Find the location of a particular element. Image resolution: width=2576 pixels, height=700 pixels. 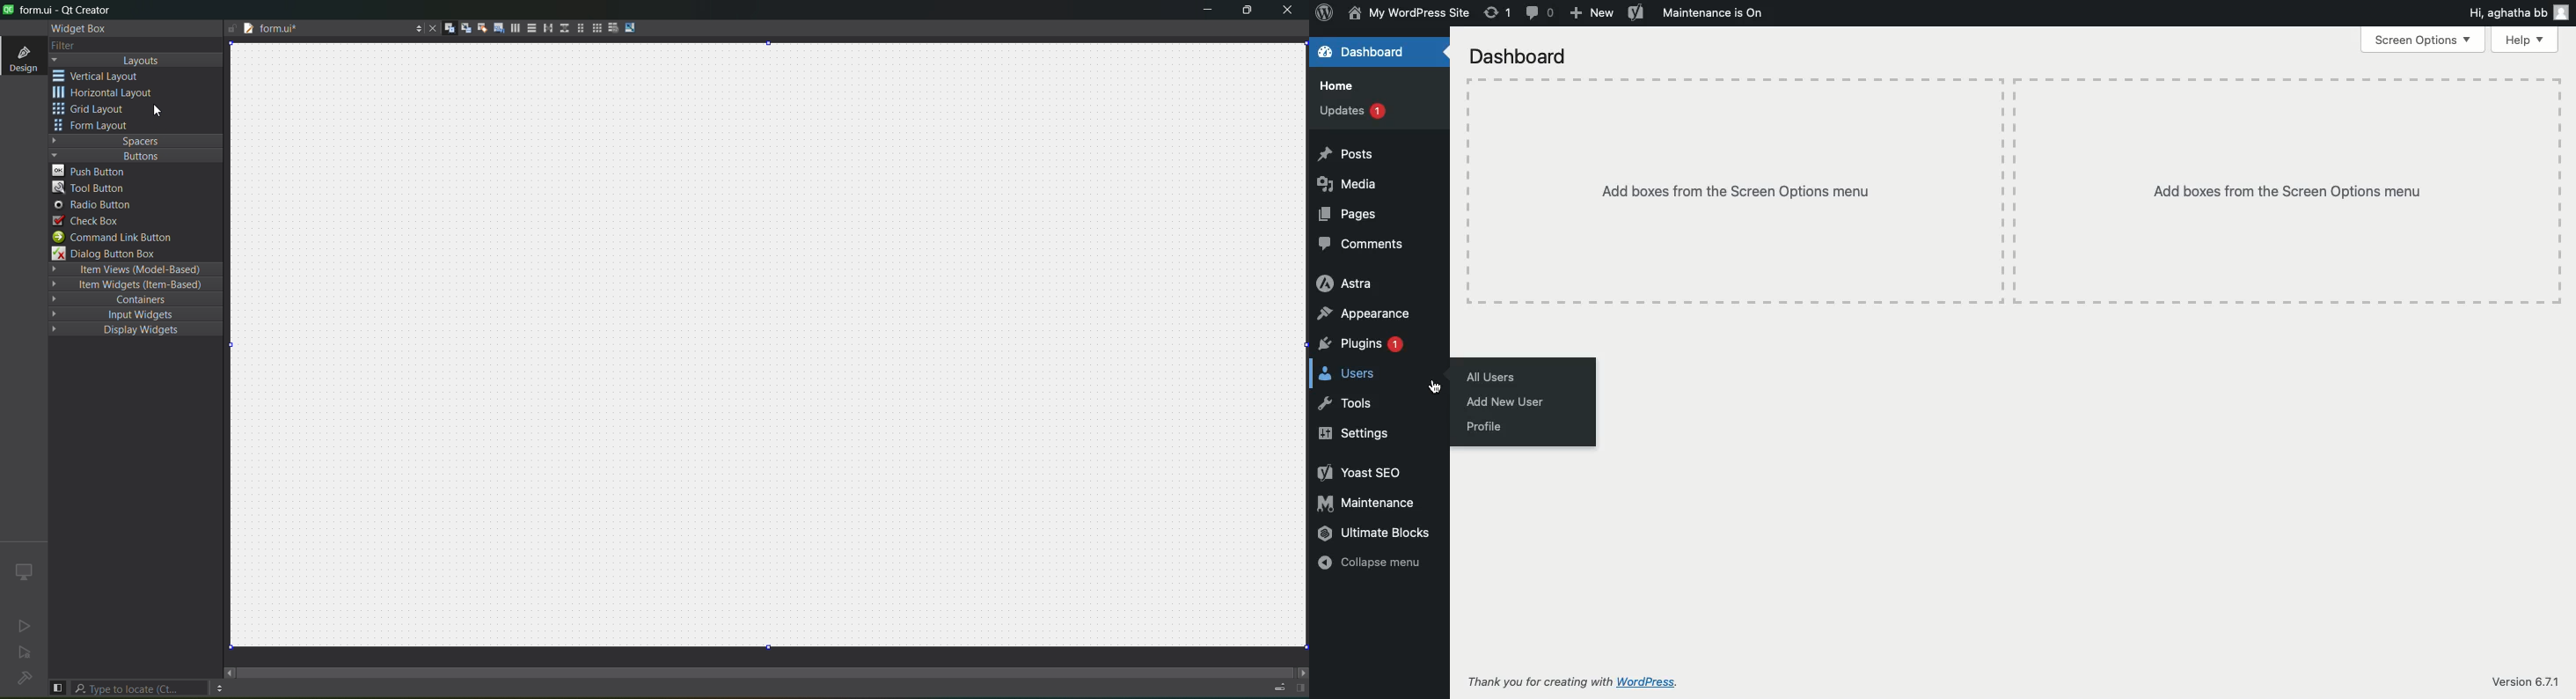

radio button is located at coordinates (93, 206).